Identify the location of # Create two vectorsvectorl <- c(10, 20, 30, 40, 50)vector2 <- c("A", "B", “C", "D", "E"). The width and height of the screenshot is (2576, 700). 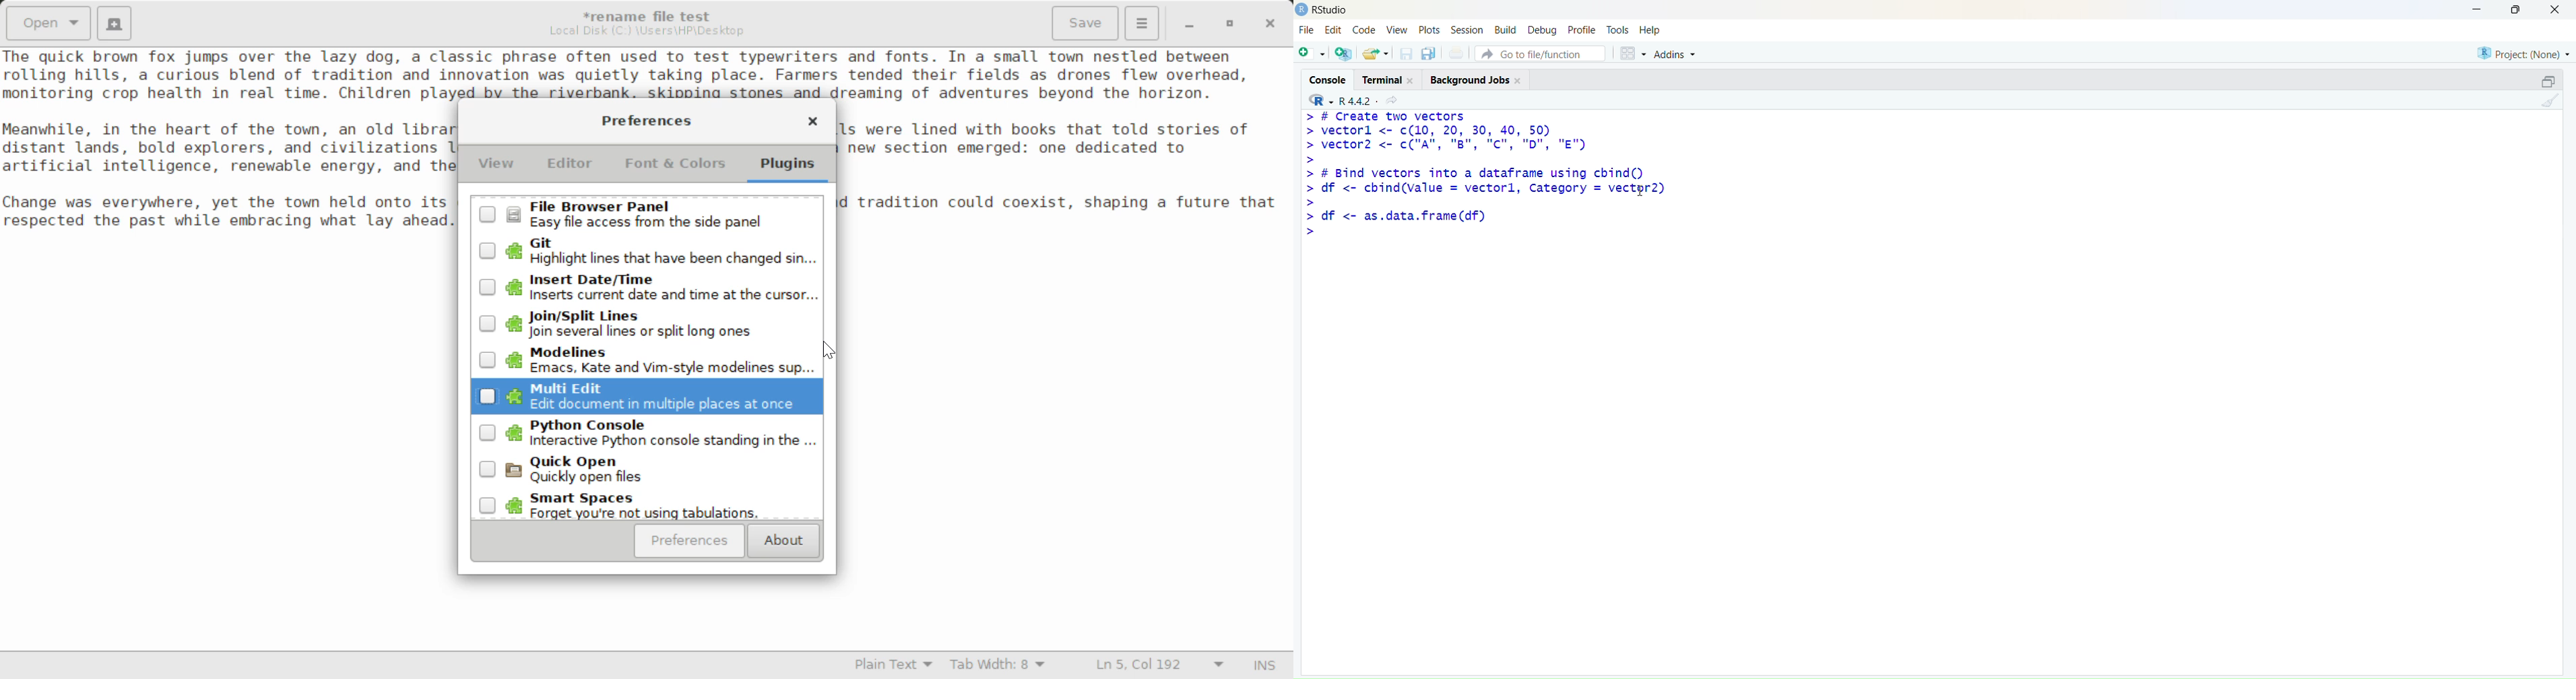
(1446, 138).